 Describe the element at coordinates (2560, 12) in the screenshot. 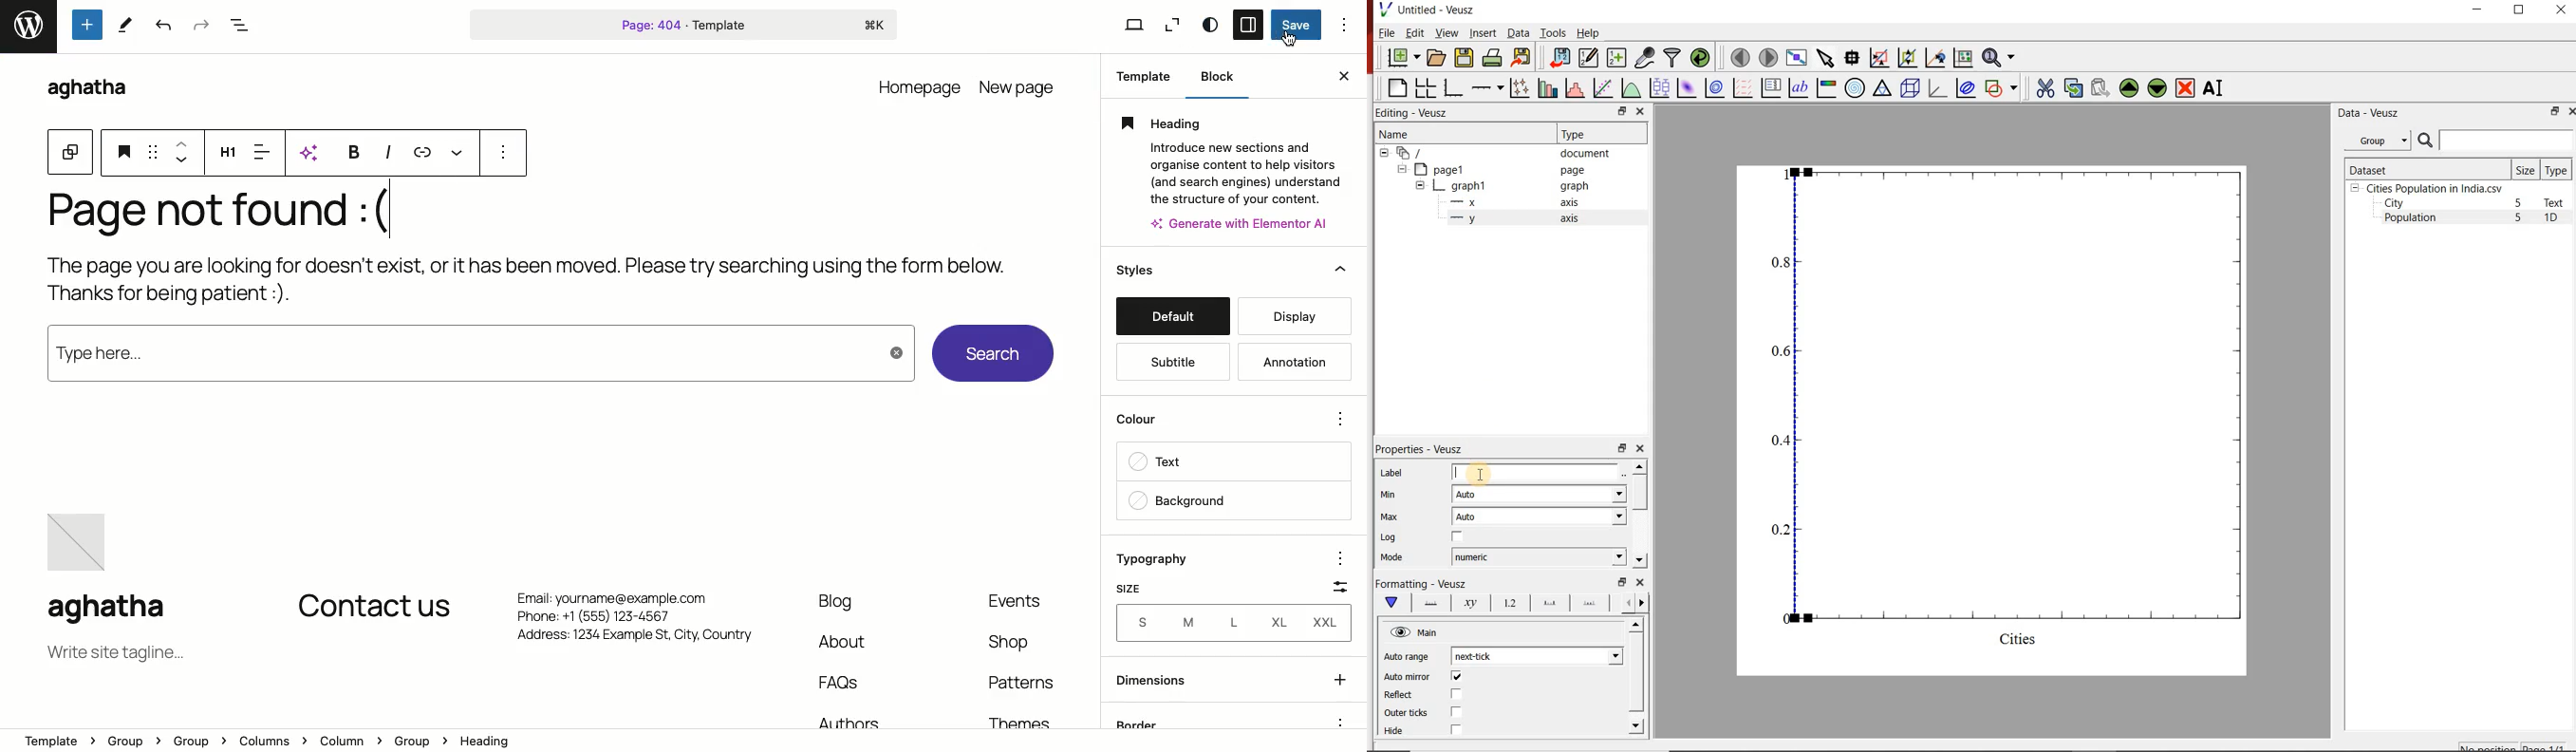

I see `CLOSE` at that location.